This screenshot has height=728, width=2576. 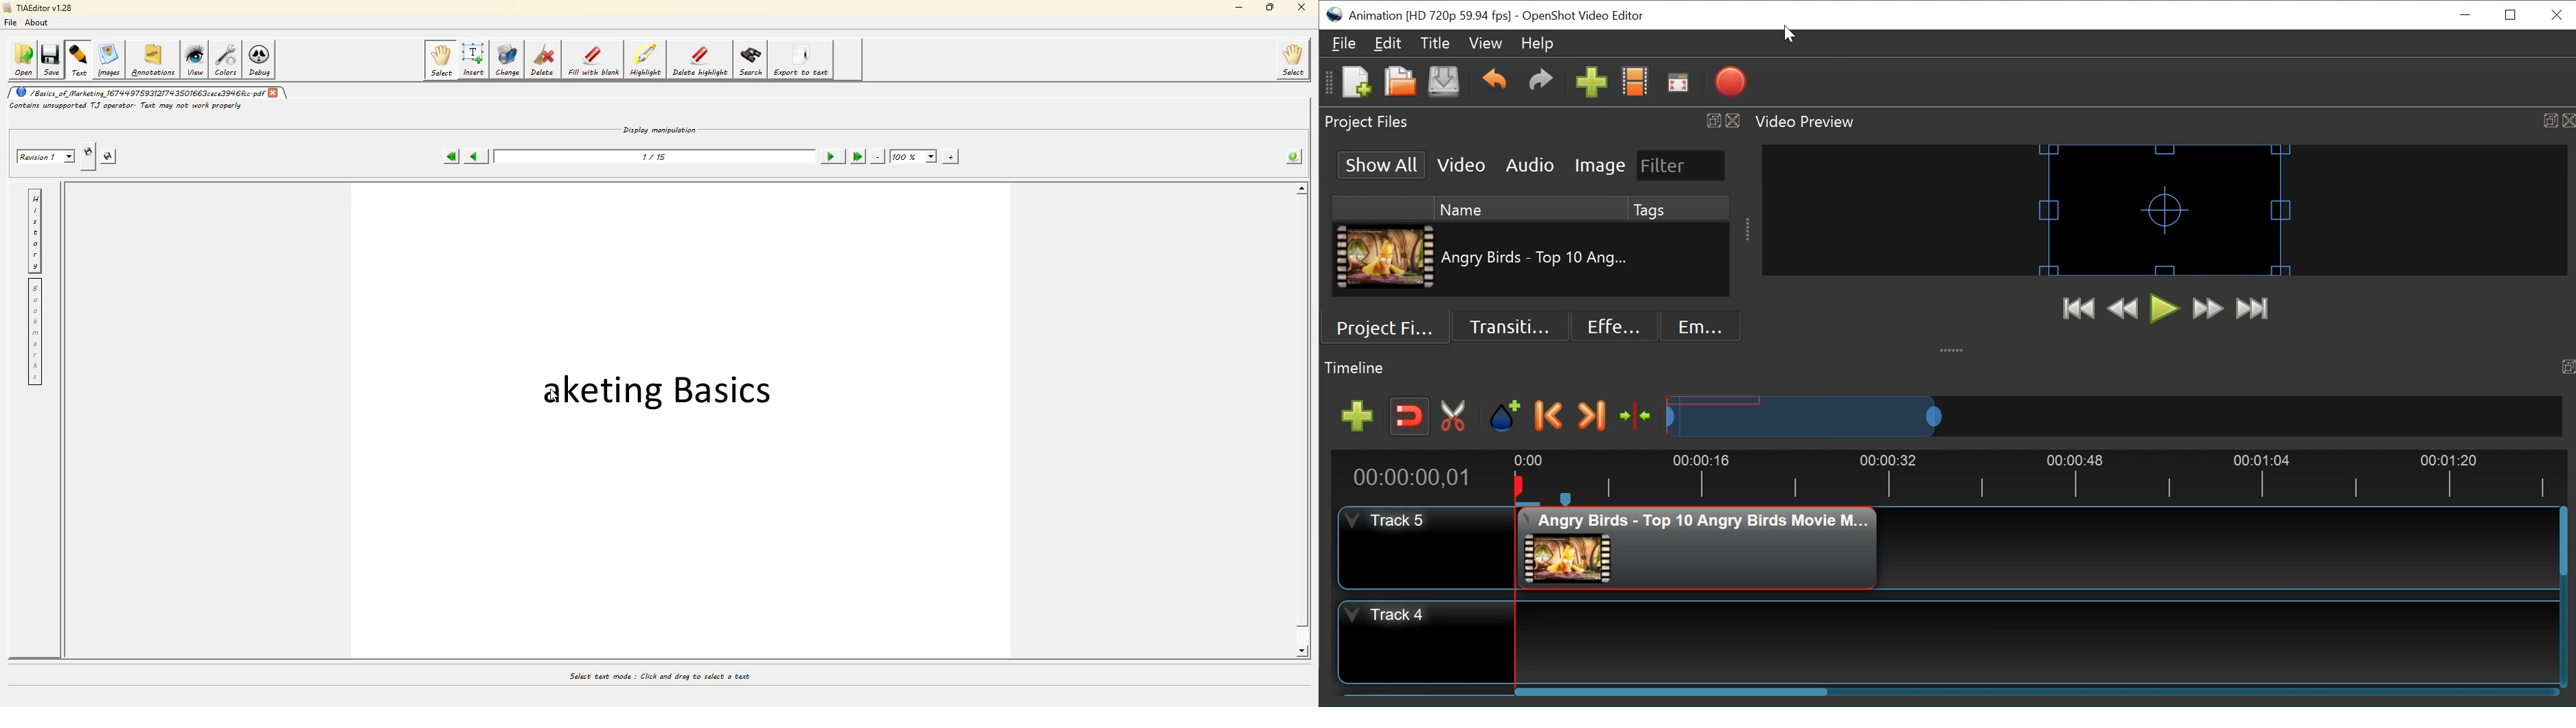 What do you see at coordinates (2208, 308) in the screenshot?
I see `Fast Forward` at bounding box center [2208, 308].